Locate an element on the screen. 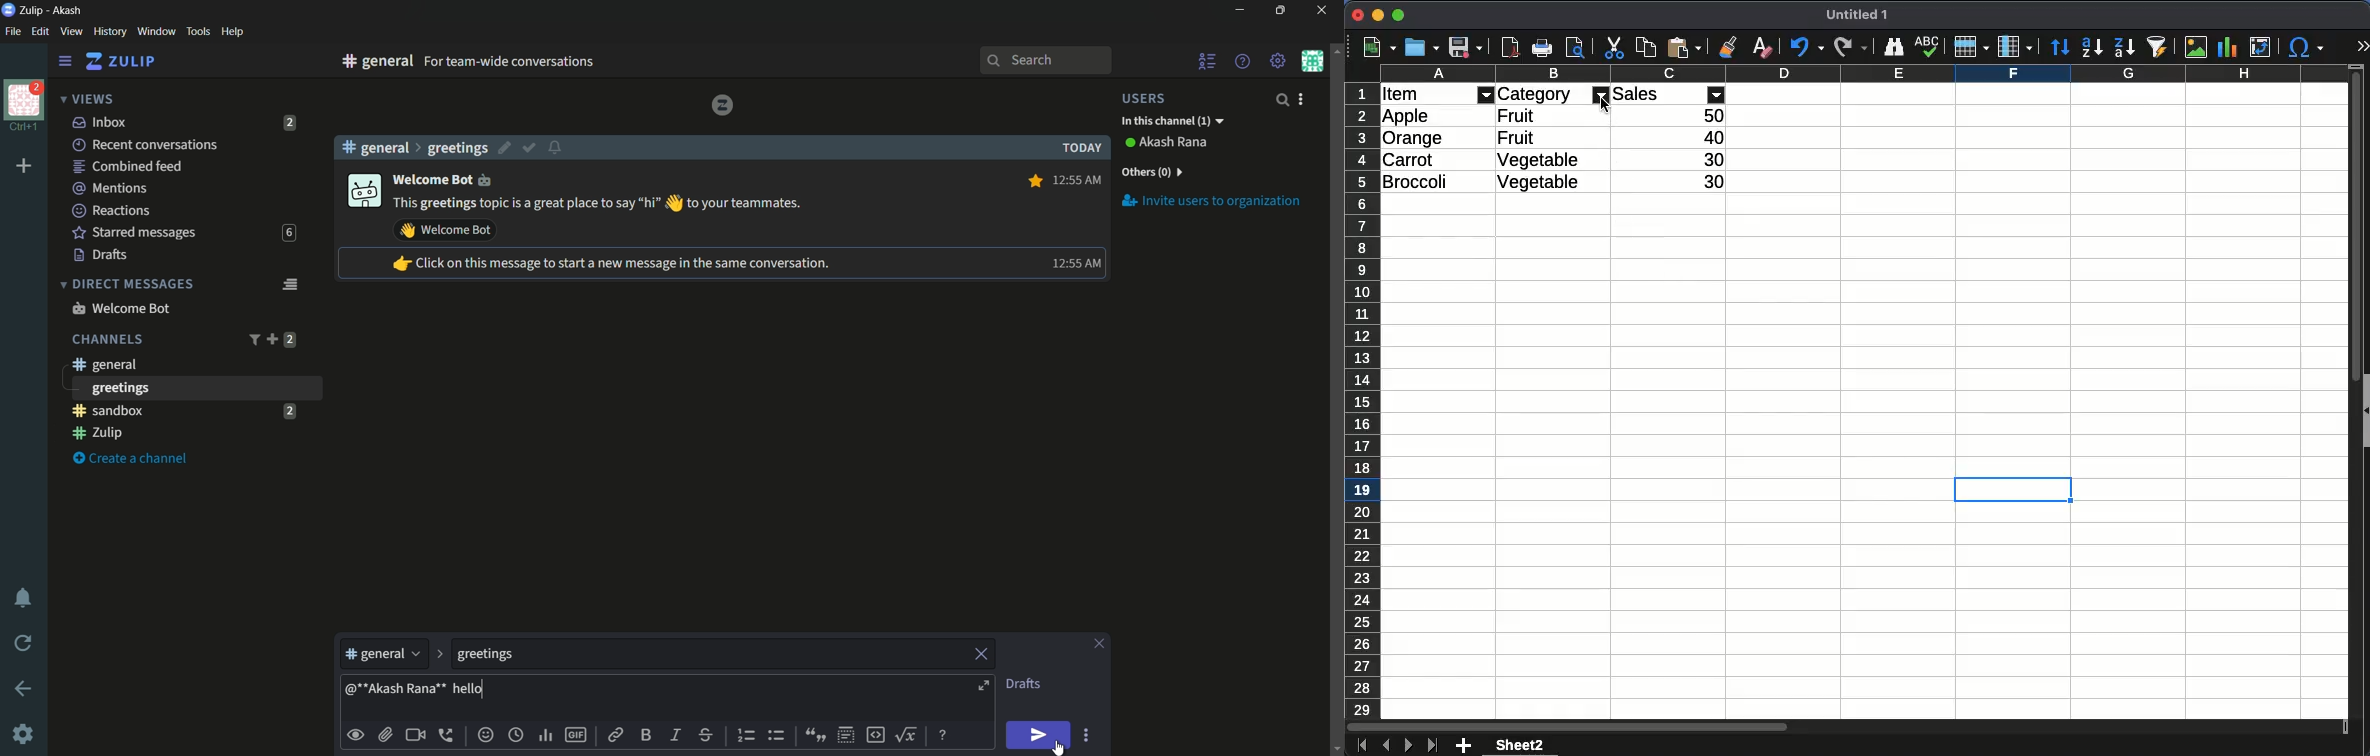 The image size is (2380, 756). add poll is located at coordinates (547, 736).